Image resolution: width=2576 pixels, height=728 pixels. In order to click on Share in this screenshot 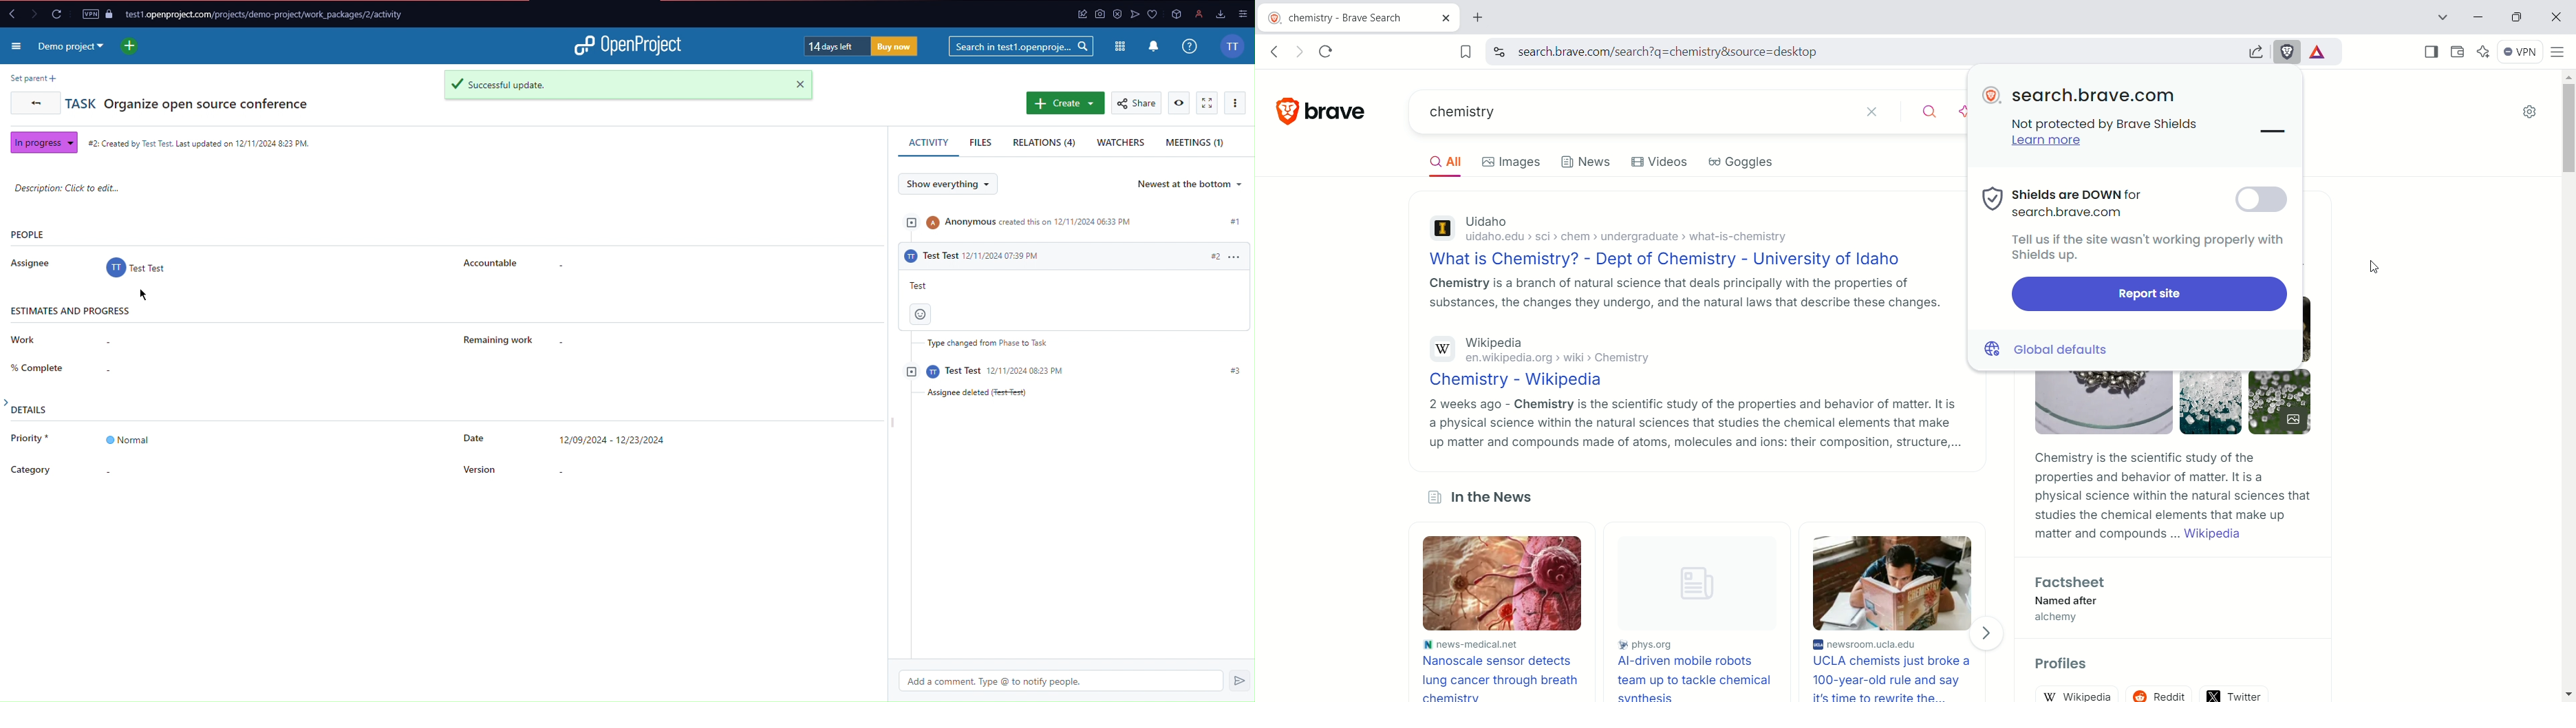, I will do `click(1135, 103)`.